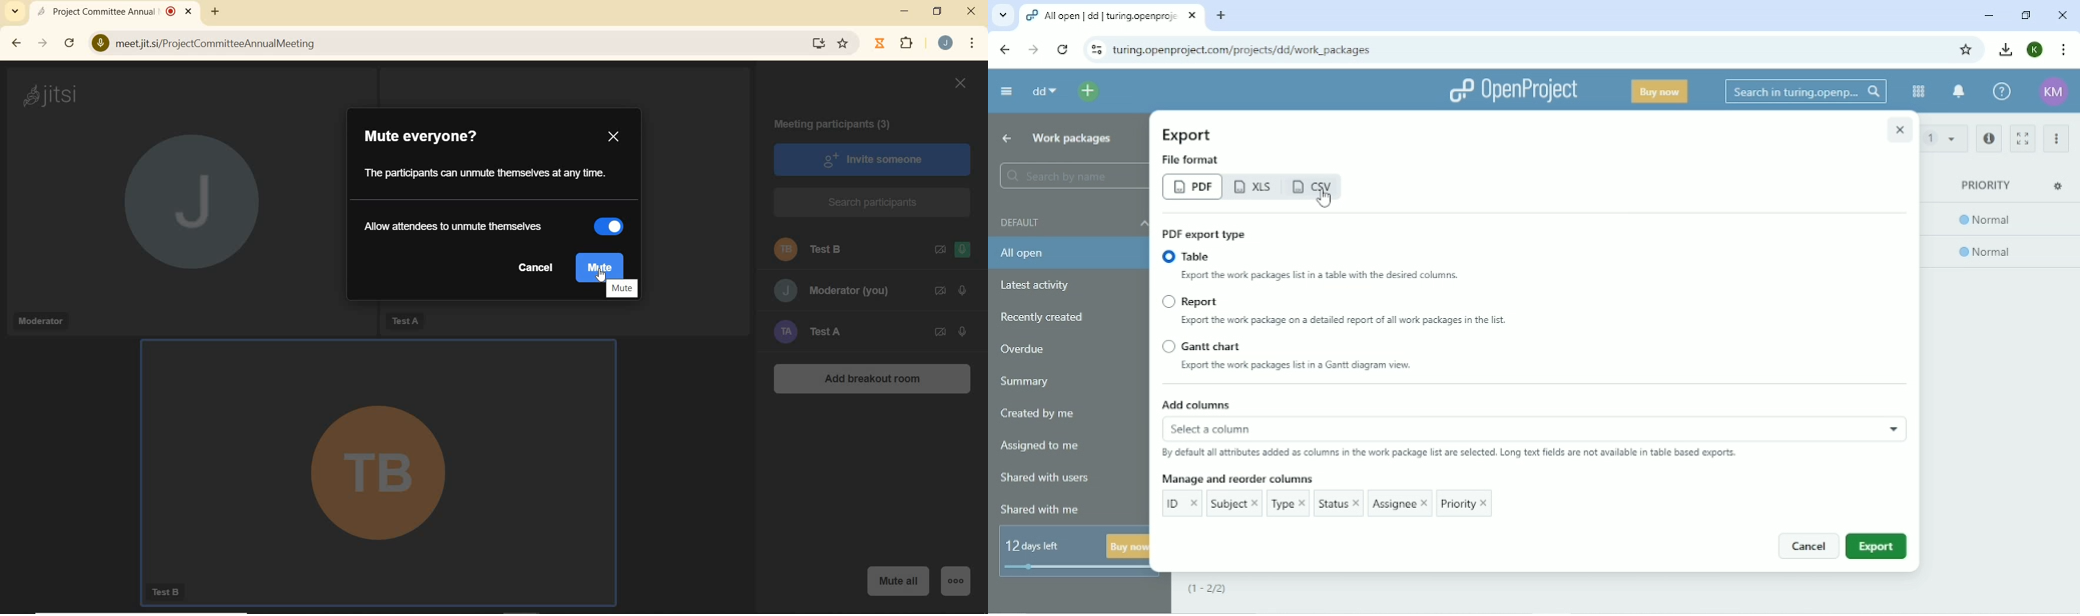 The height and width of the screenshot is (616, 2100). What do you see at coordinates (816, 251) in the screenshot?
I see `PARTICIPANT B` at bounding box center [816, 251].